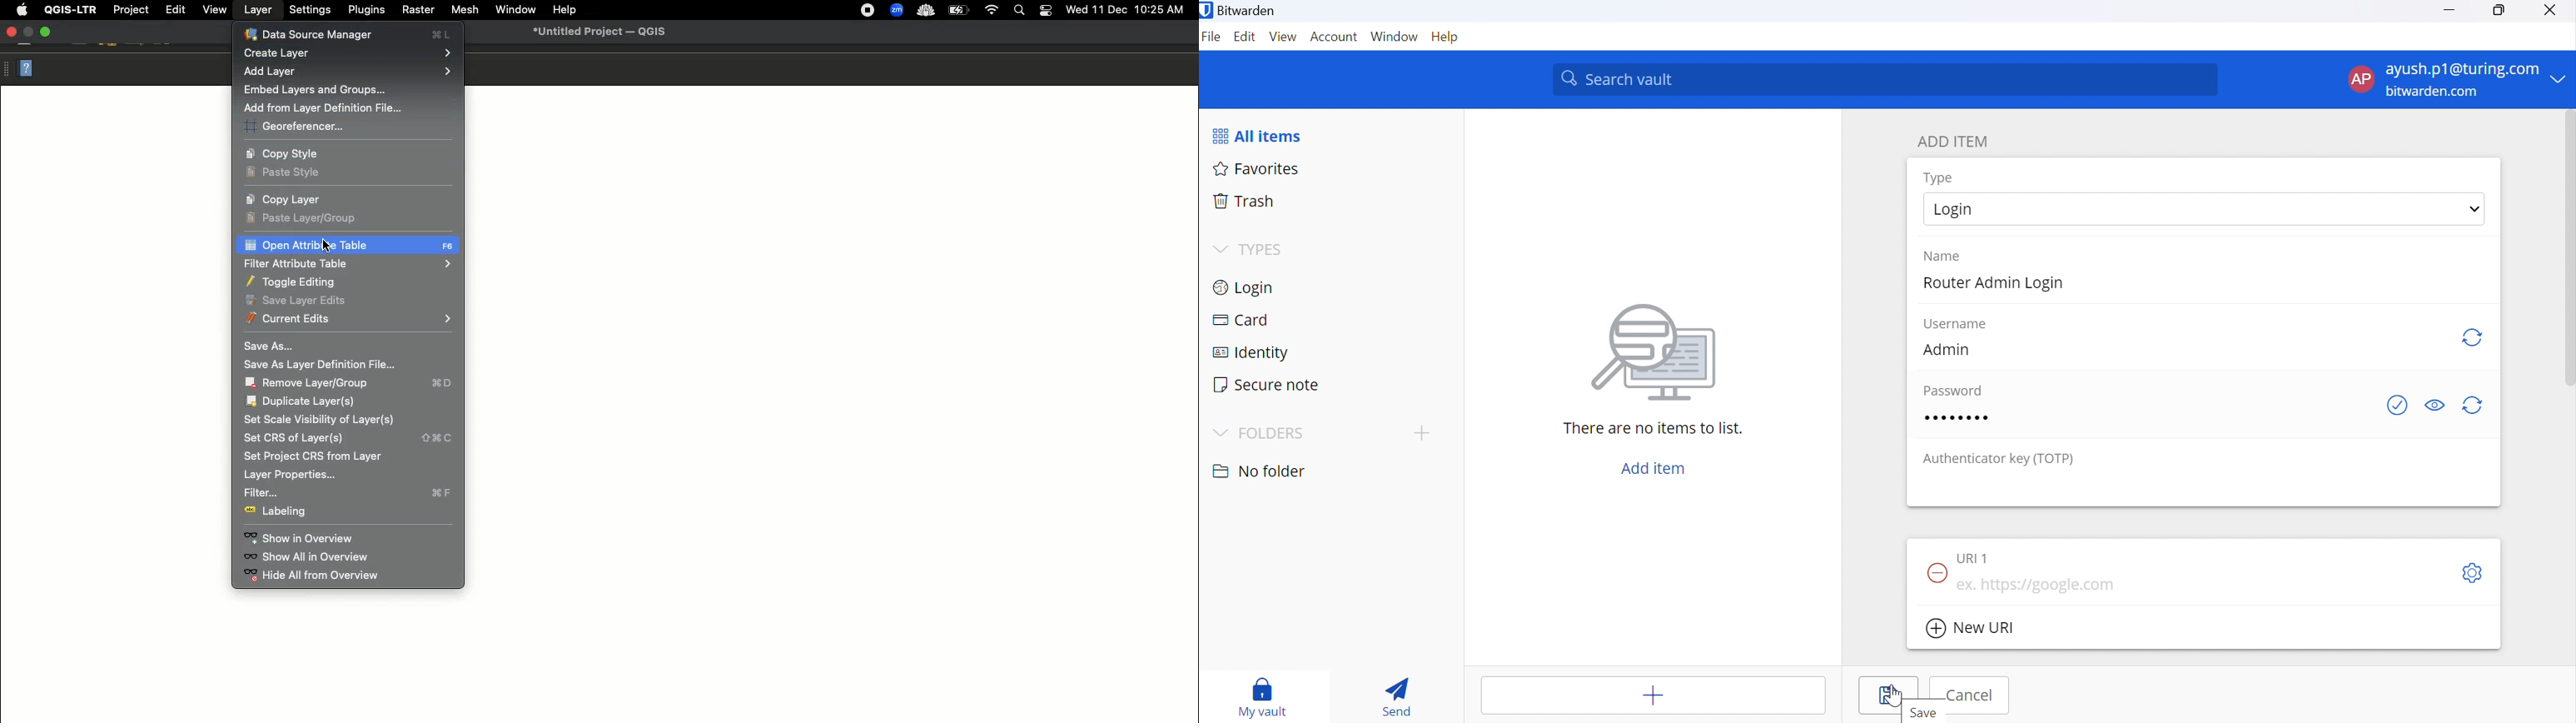 The height and width of the screenshot is (728, 2576). Describe the element at coordinates (1422, 432) in the screenshot. I see `add topic` at that location.